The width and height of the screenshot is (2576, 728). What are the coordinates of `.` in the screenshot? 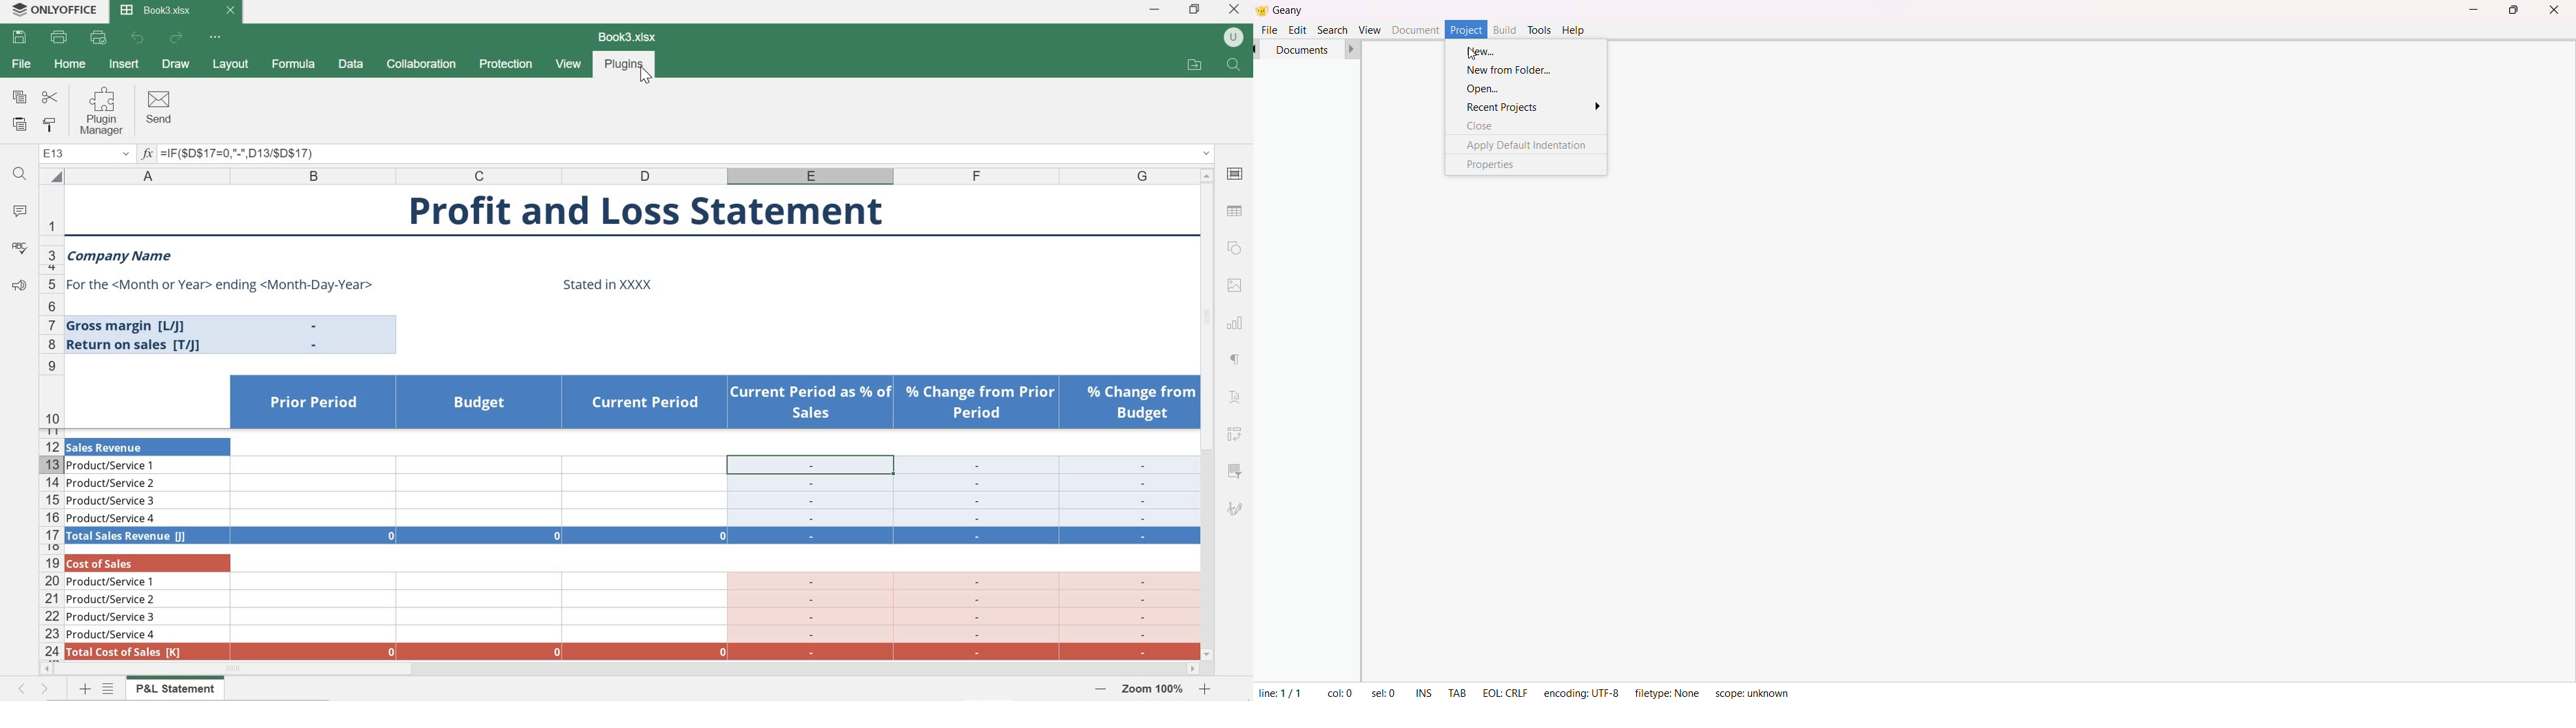 It's located at (316, 326).